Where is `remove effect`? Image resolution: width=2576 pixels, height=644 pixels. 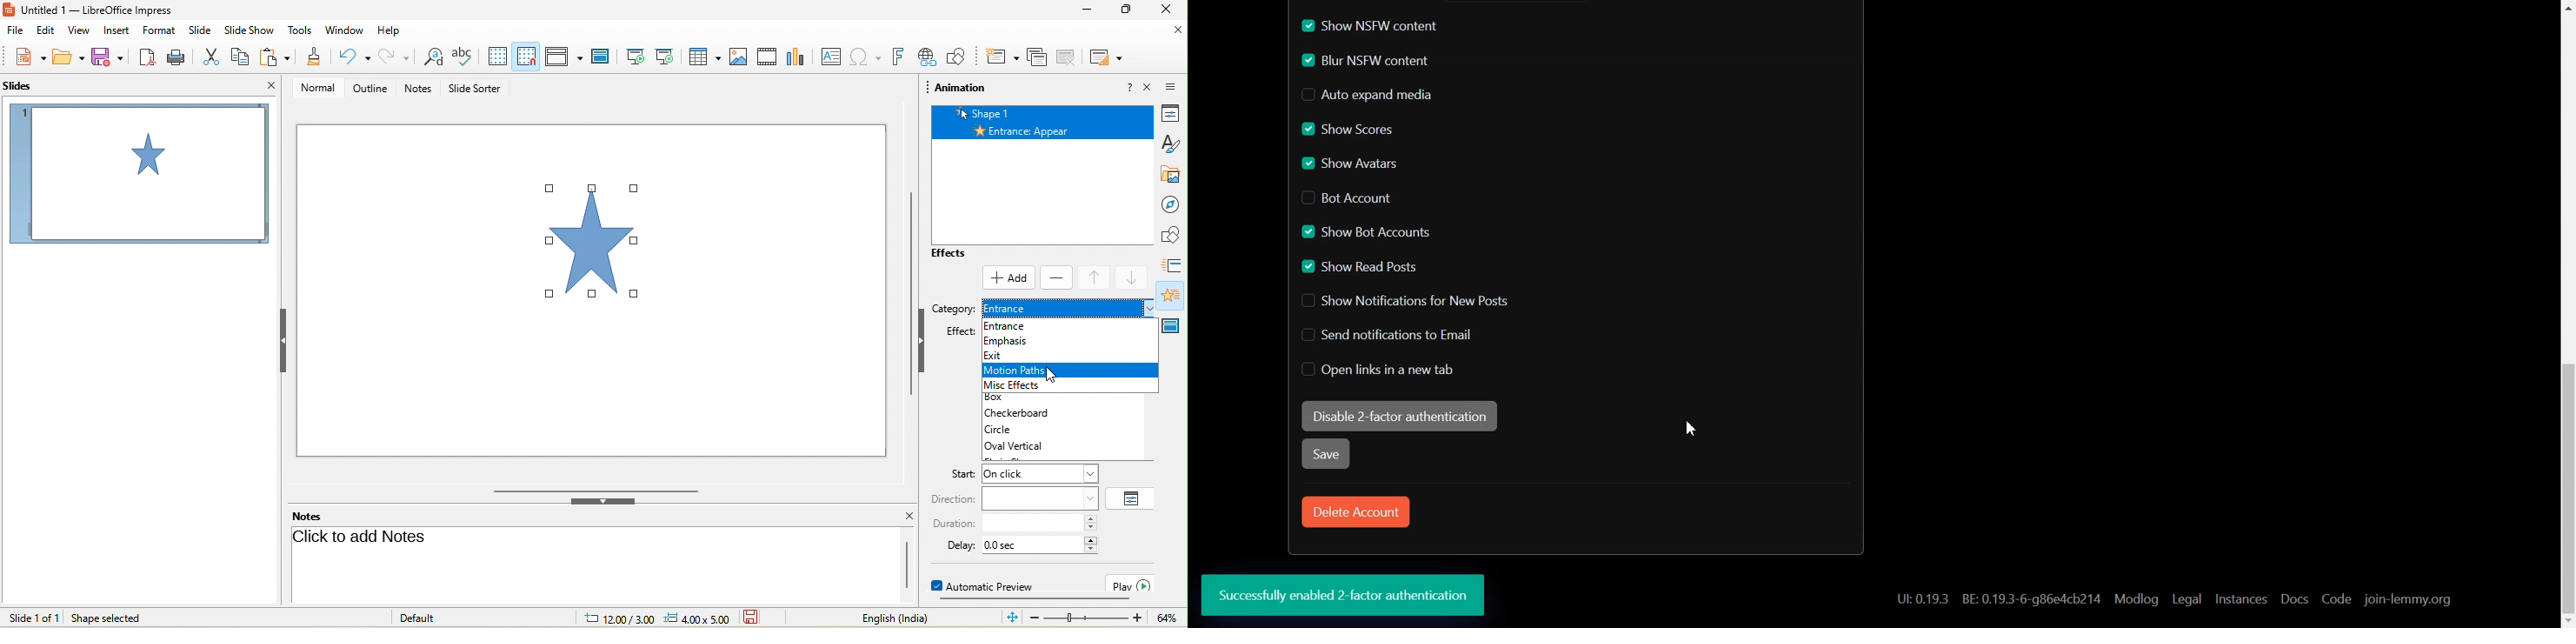
remove effect is located at coordinates (1057, 277).